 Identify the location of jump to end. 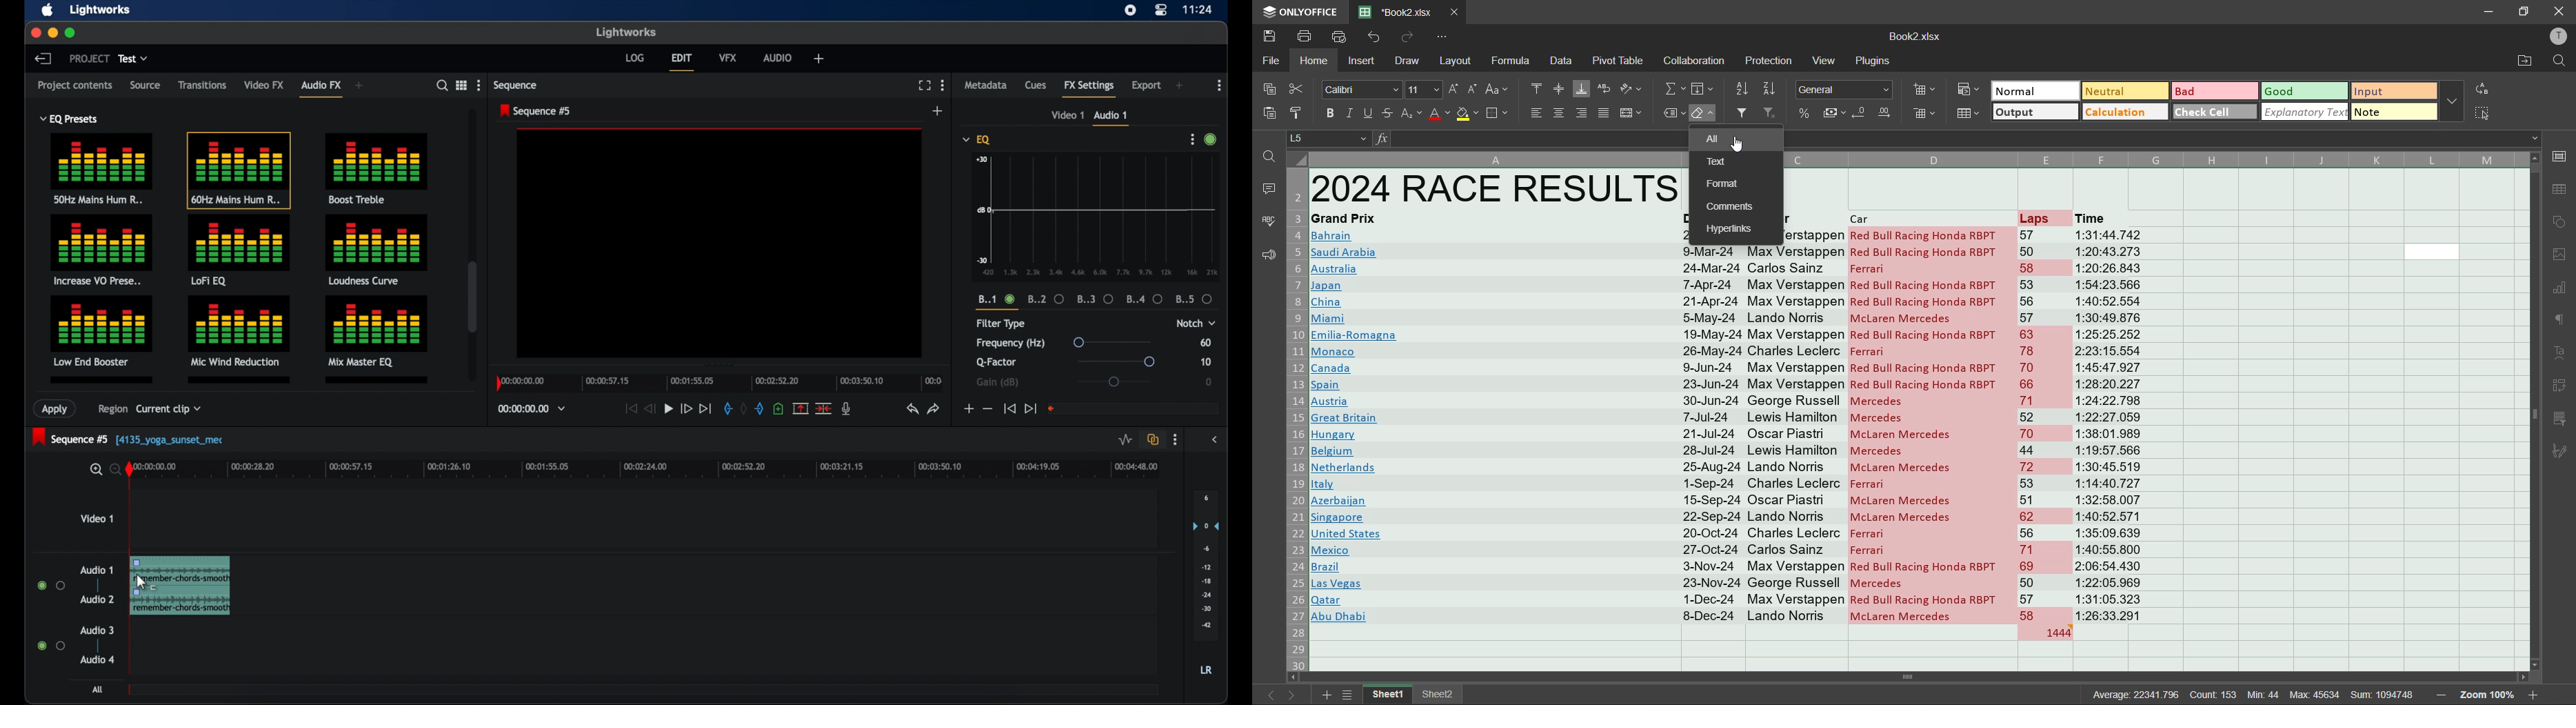
(1032, 408).